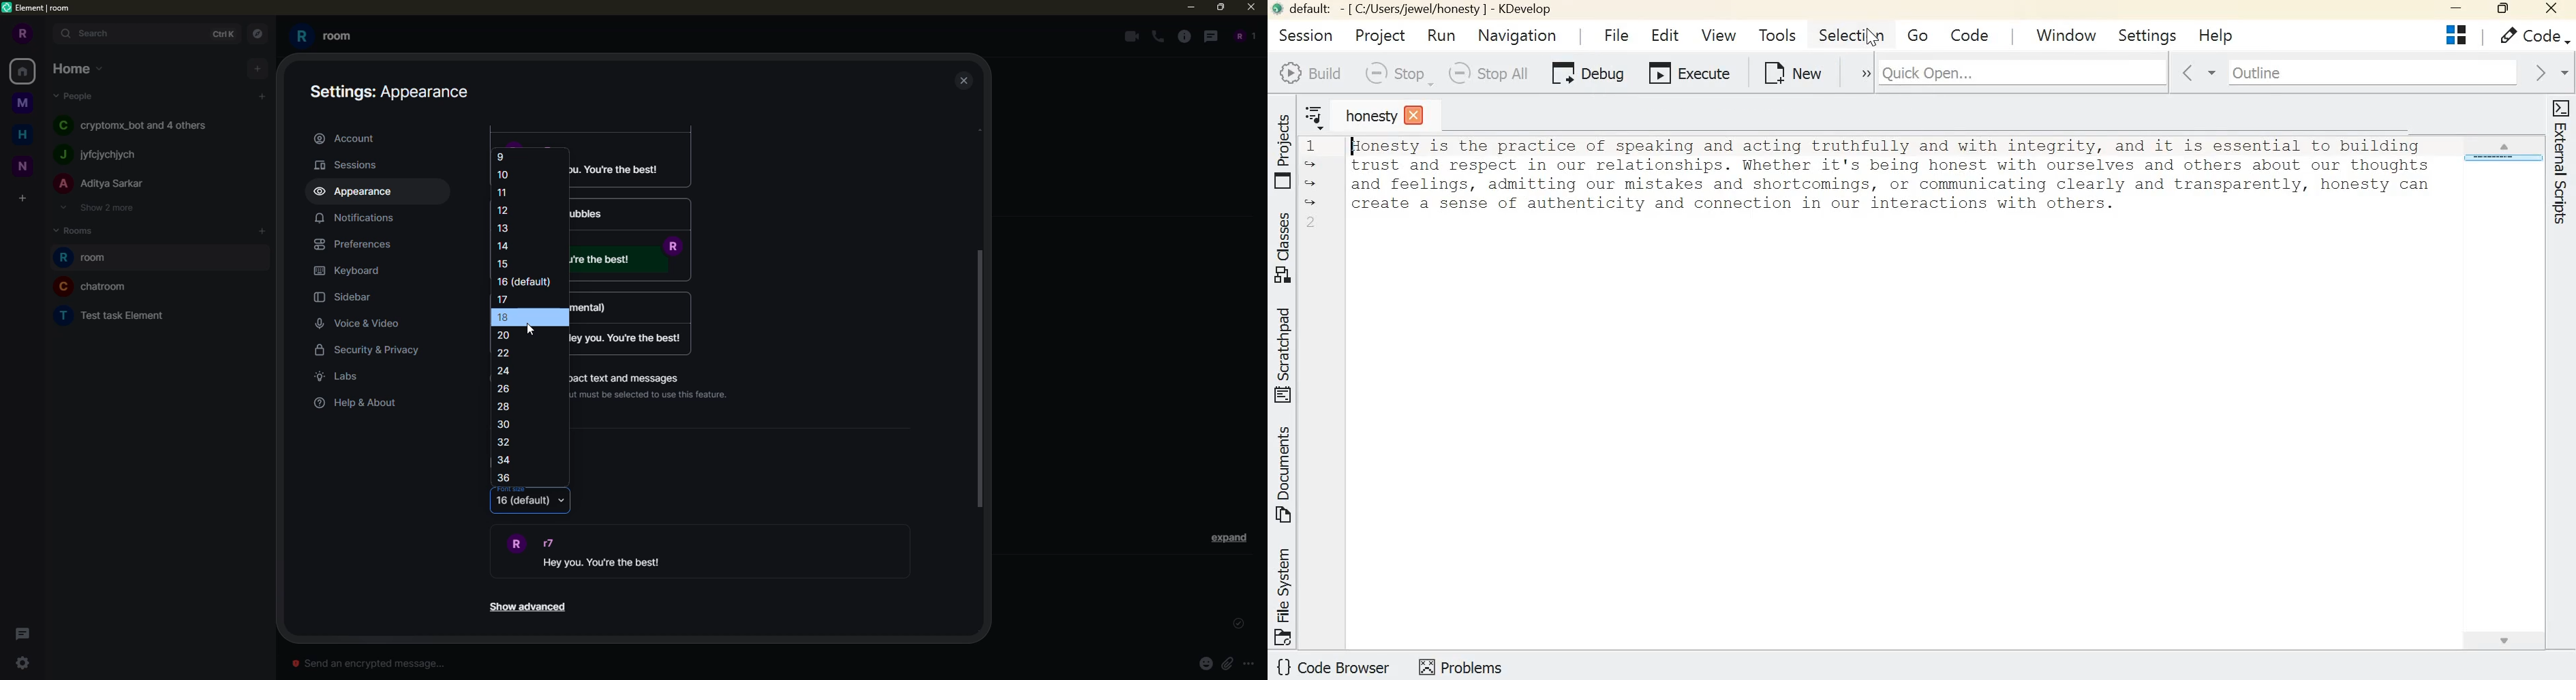  I want to click on expand, so click(48, 34).